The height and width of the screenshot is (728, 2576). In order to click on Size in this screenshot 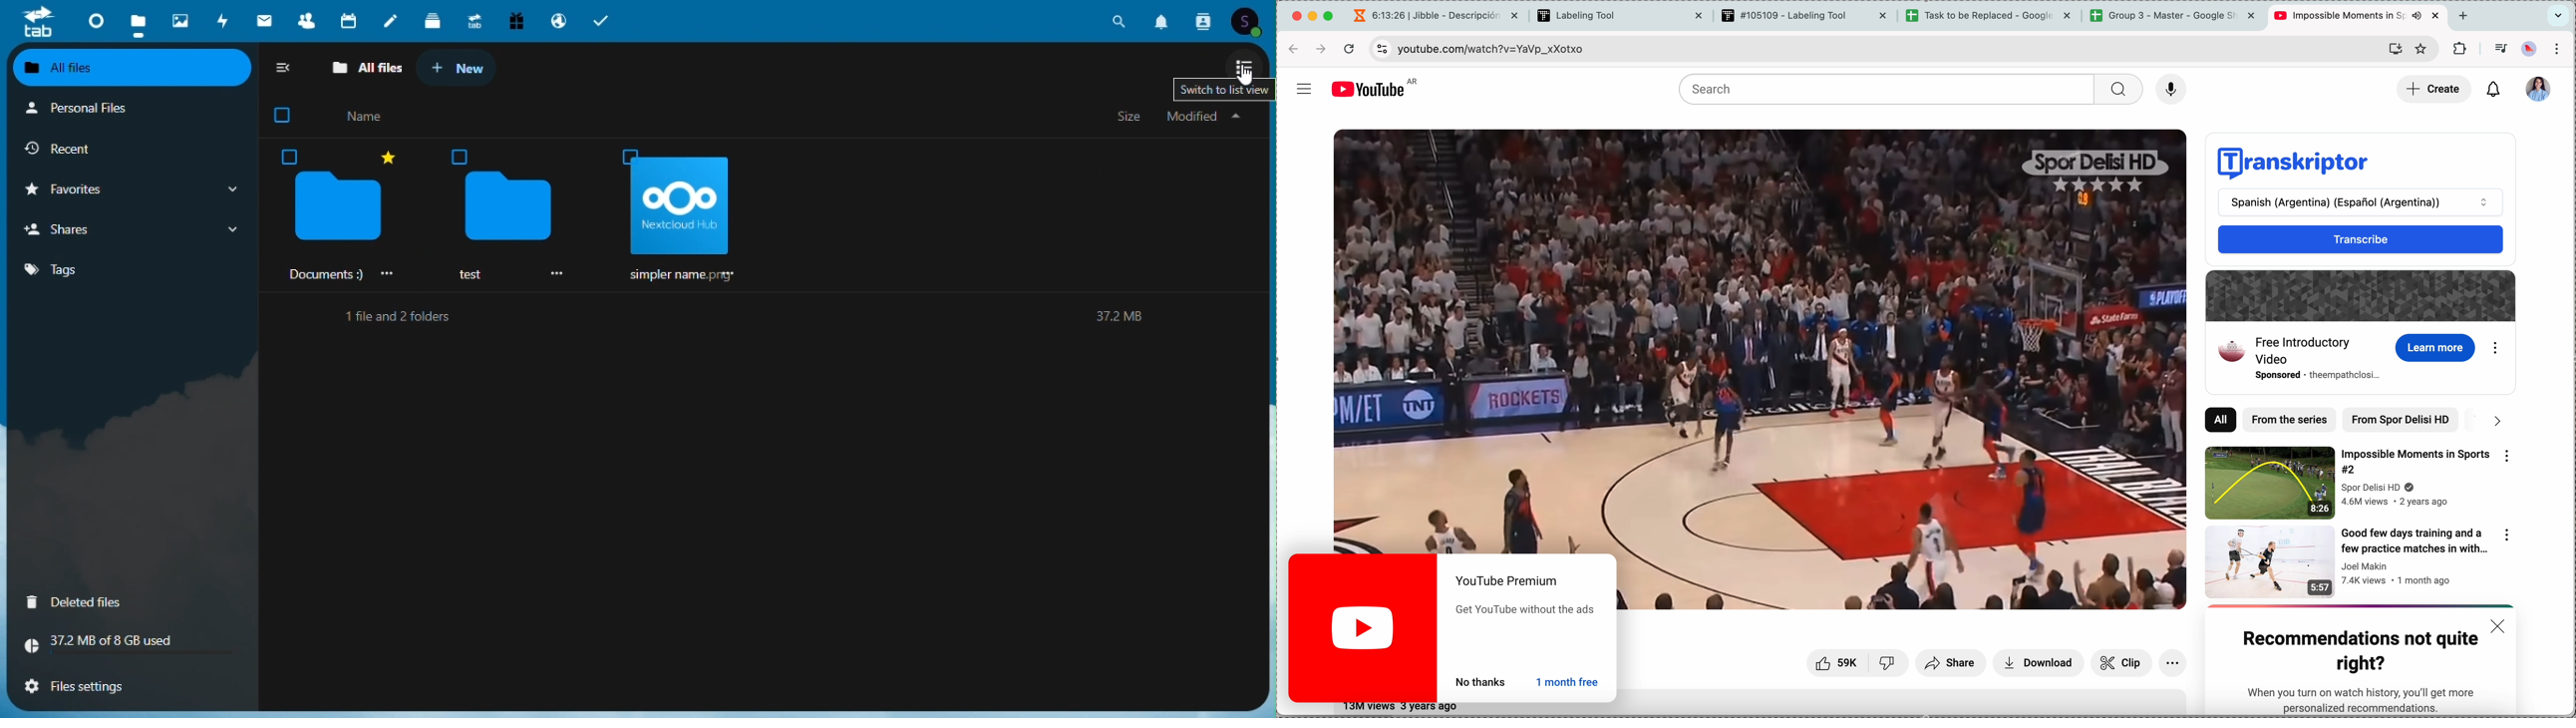, I will do `click(1129, 118)`.